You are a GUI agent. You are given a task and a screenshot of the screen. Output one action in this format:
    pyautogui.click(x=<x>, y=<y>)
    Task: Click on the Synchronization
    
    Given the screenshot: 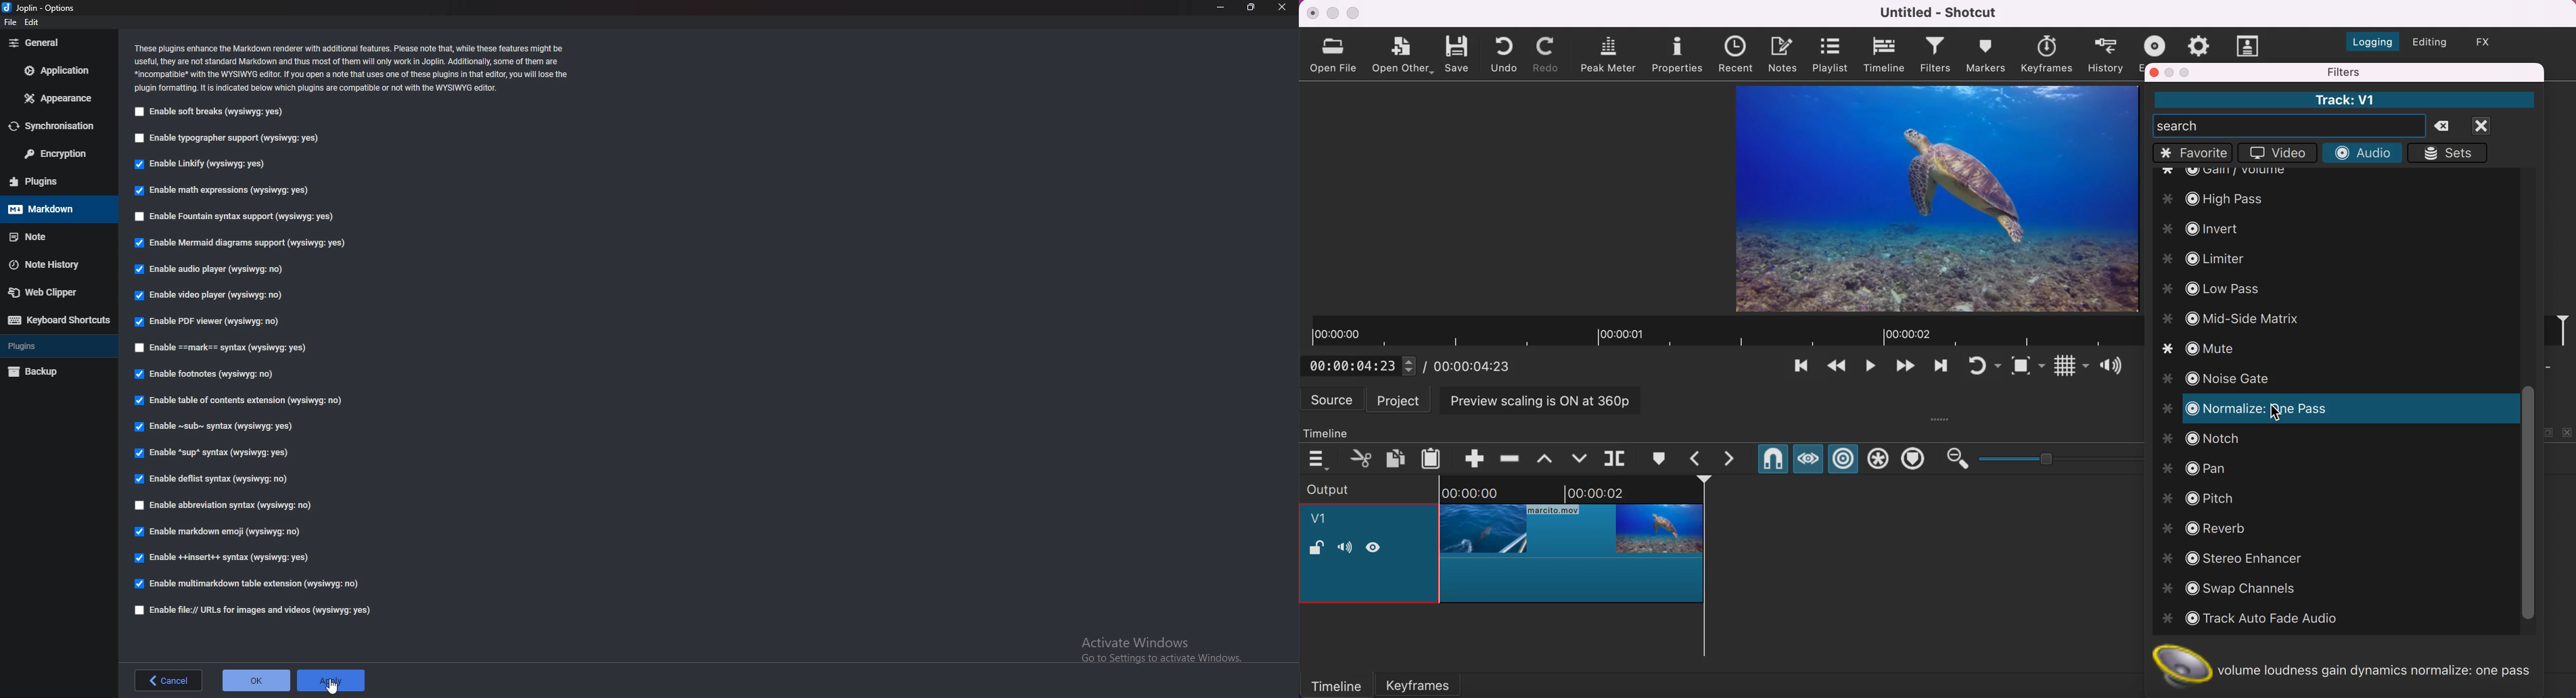 What is the action you would take?
    pyautogui.click(x=59, y=126)
    